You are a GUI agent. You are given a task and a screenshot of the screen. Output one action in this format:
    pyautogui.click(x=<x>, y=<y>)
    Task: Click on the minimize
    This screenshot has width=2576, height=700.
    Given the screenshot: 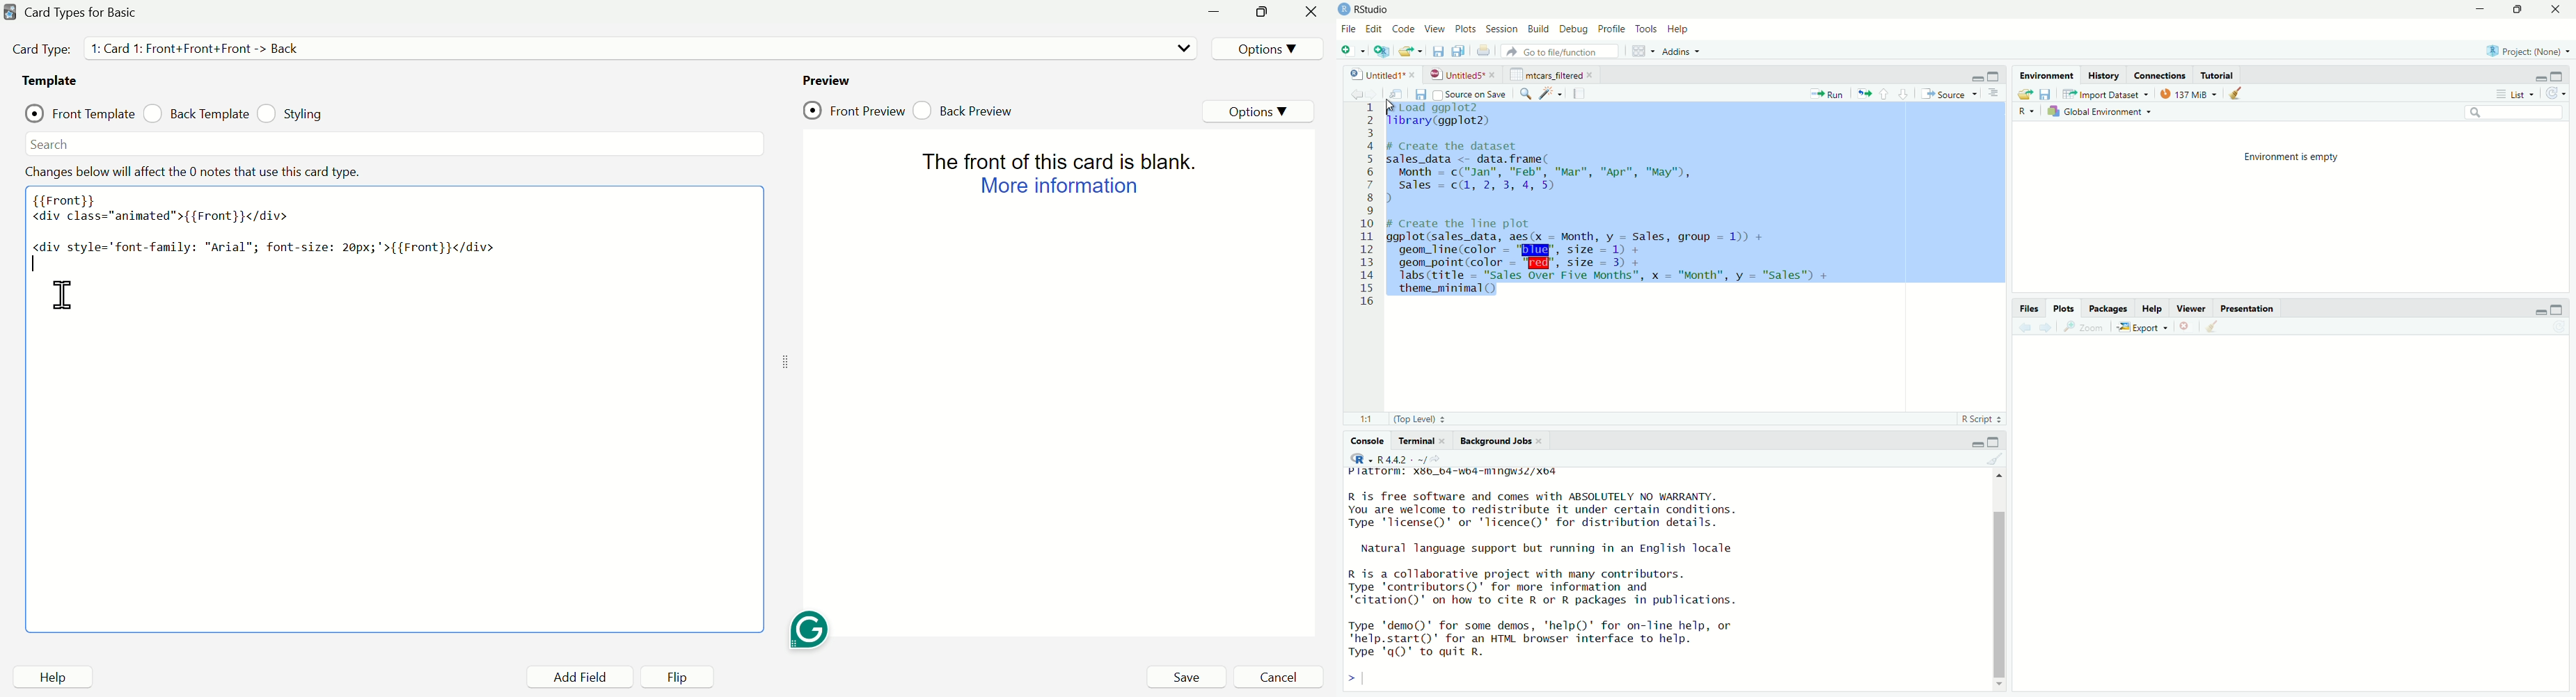 What is the action you would take?
    pyautogui.click(x=2484, y=8)
    